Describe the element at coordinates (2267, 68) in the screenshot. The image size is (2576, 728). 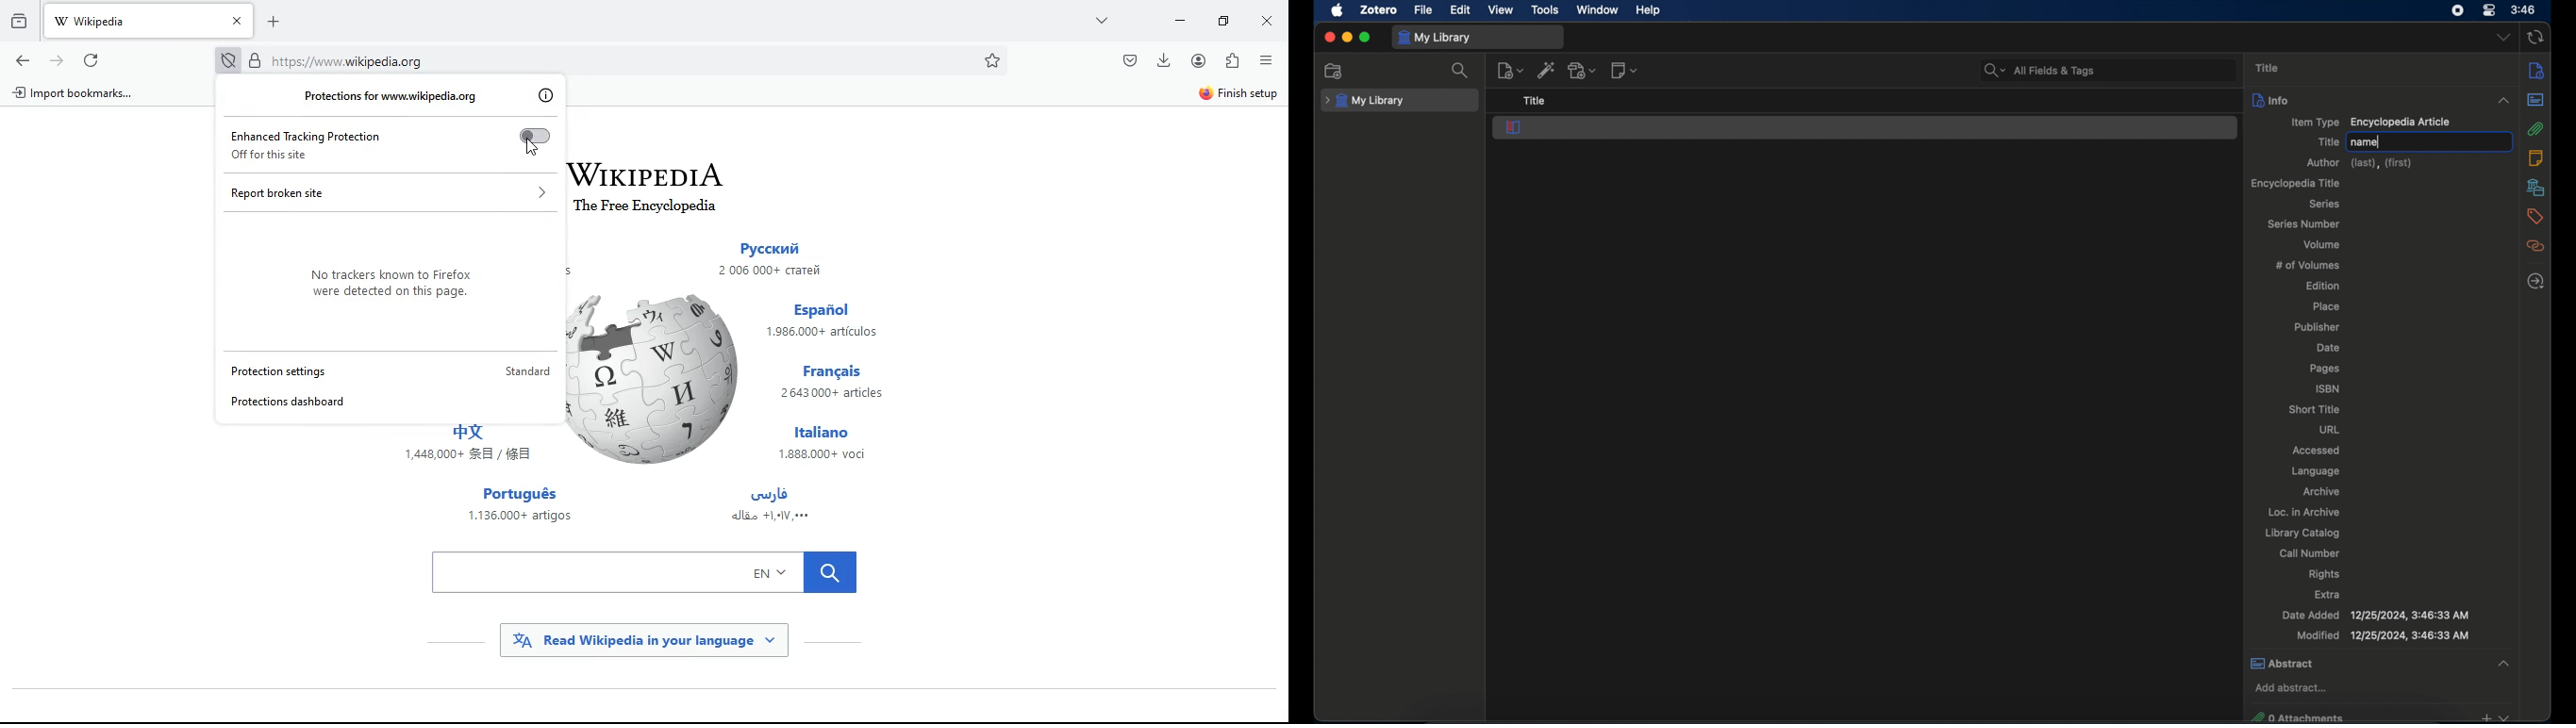
I see `title` at that location.